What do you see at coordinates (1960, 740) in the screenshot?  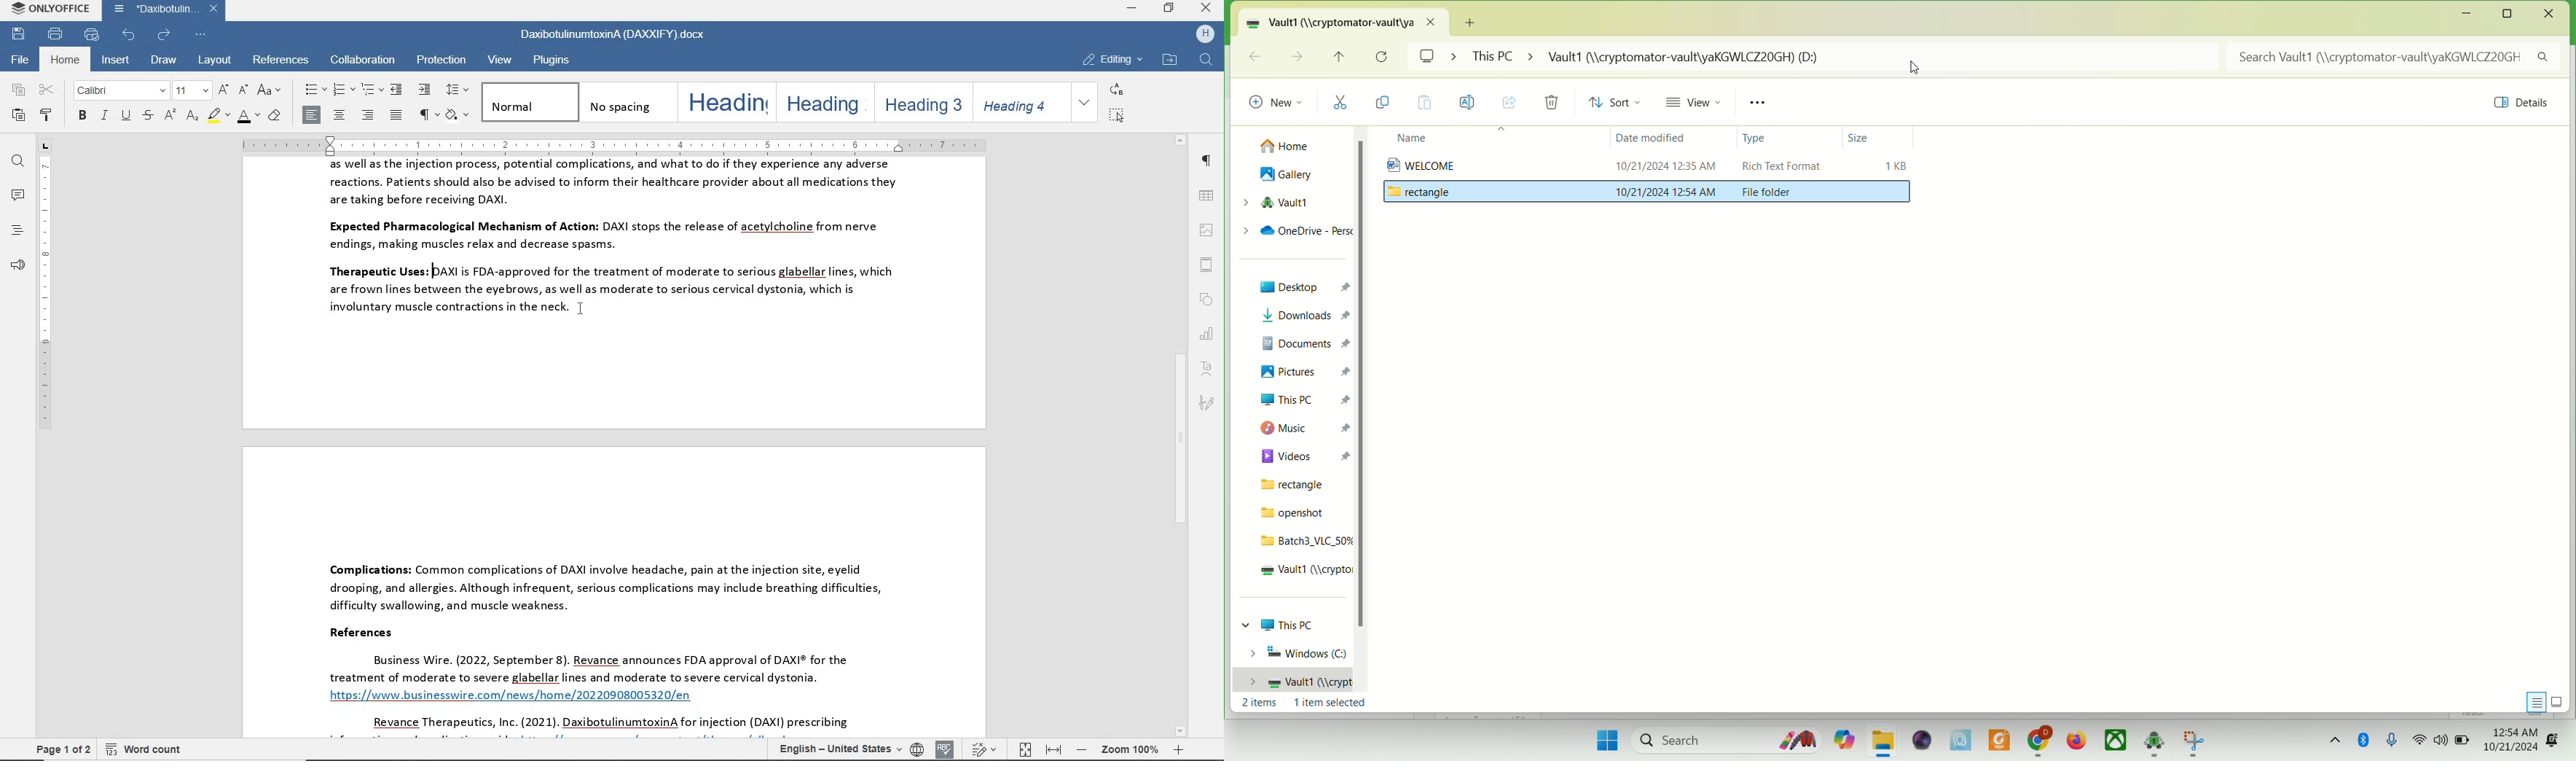 I see `MSI center Pro` at bounding box center [1960, 740].